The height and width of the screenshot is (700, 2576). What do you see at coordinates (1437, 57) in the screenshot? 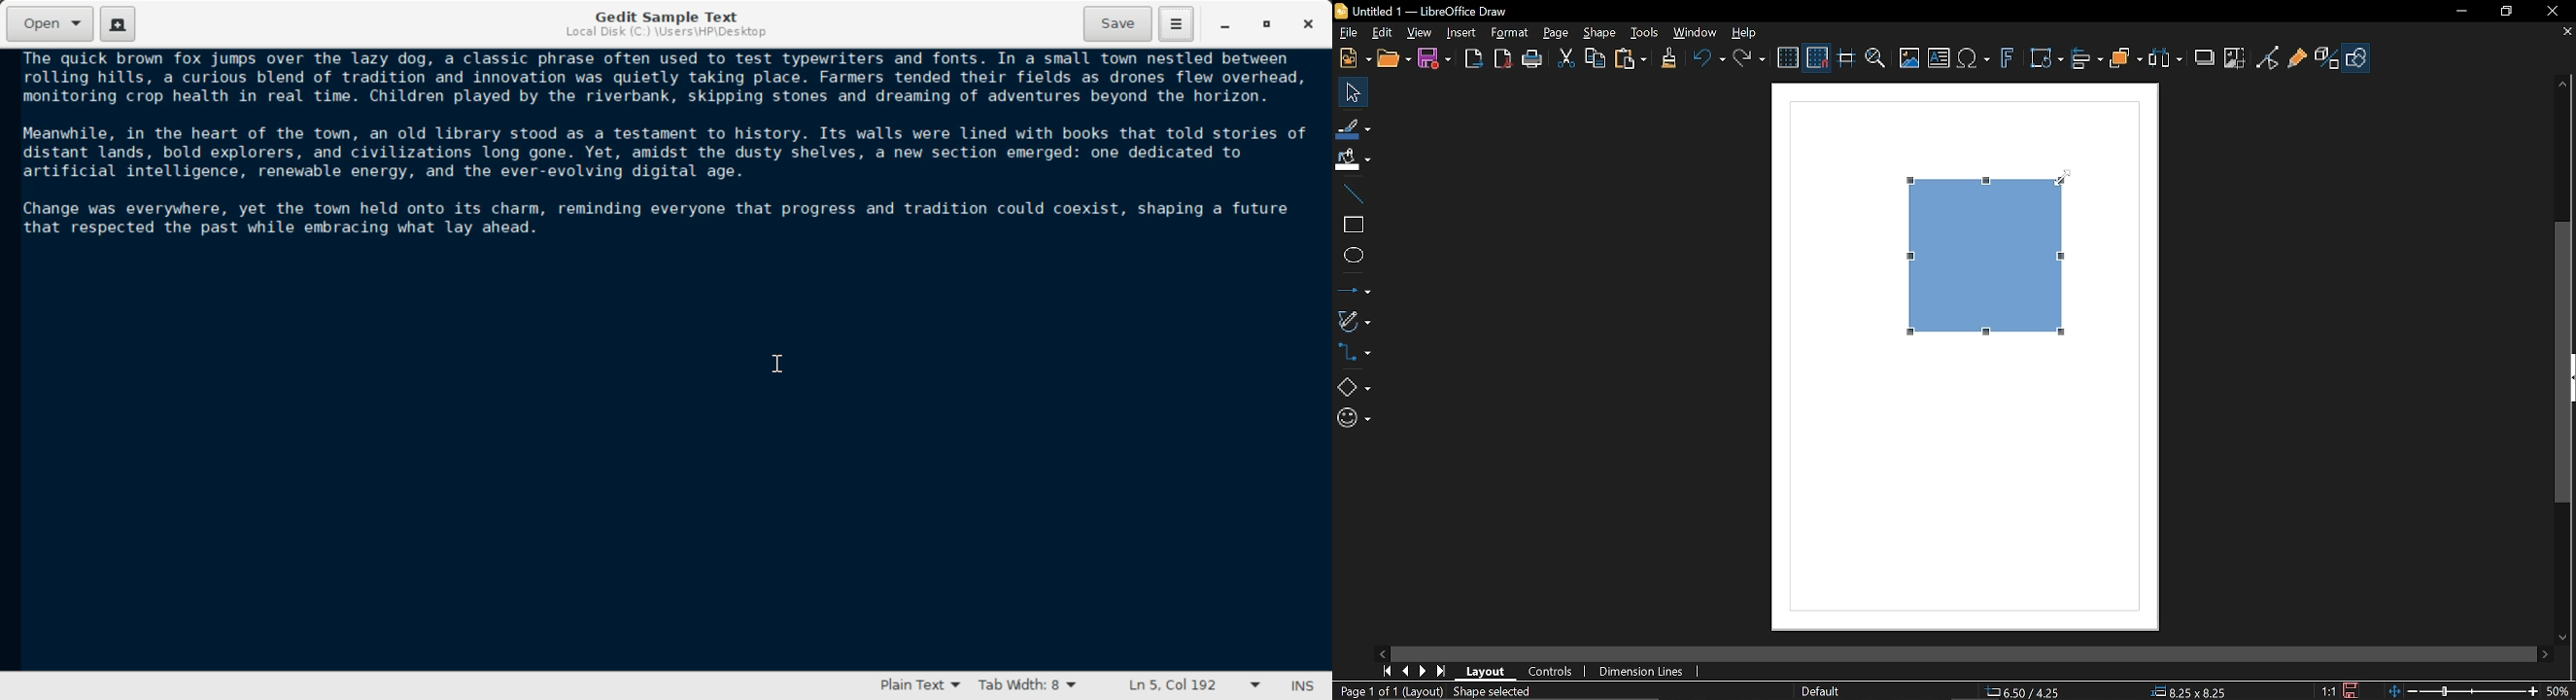
I see `Save` at bounding box center [1437, 57].